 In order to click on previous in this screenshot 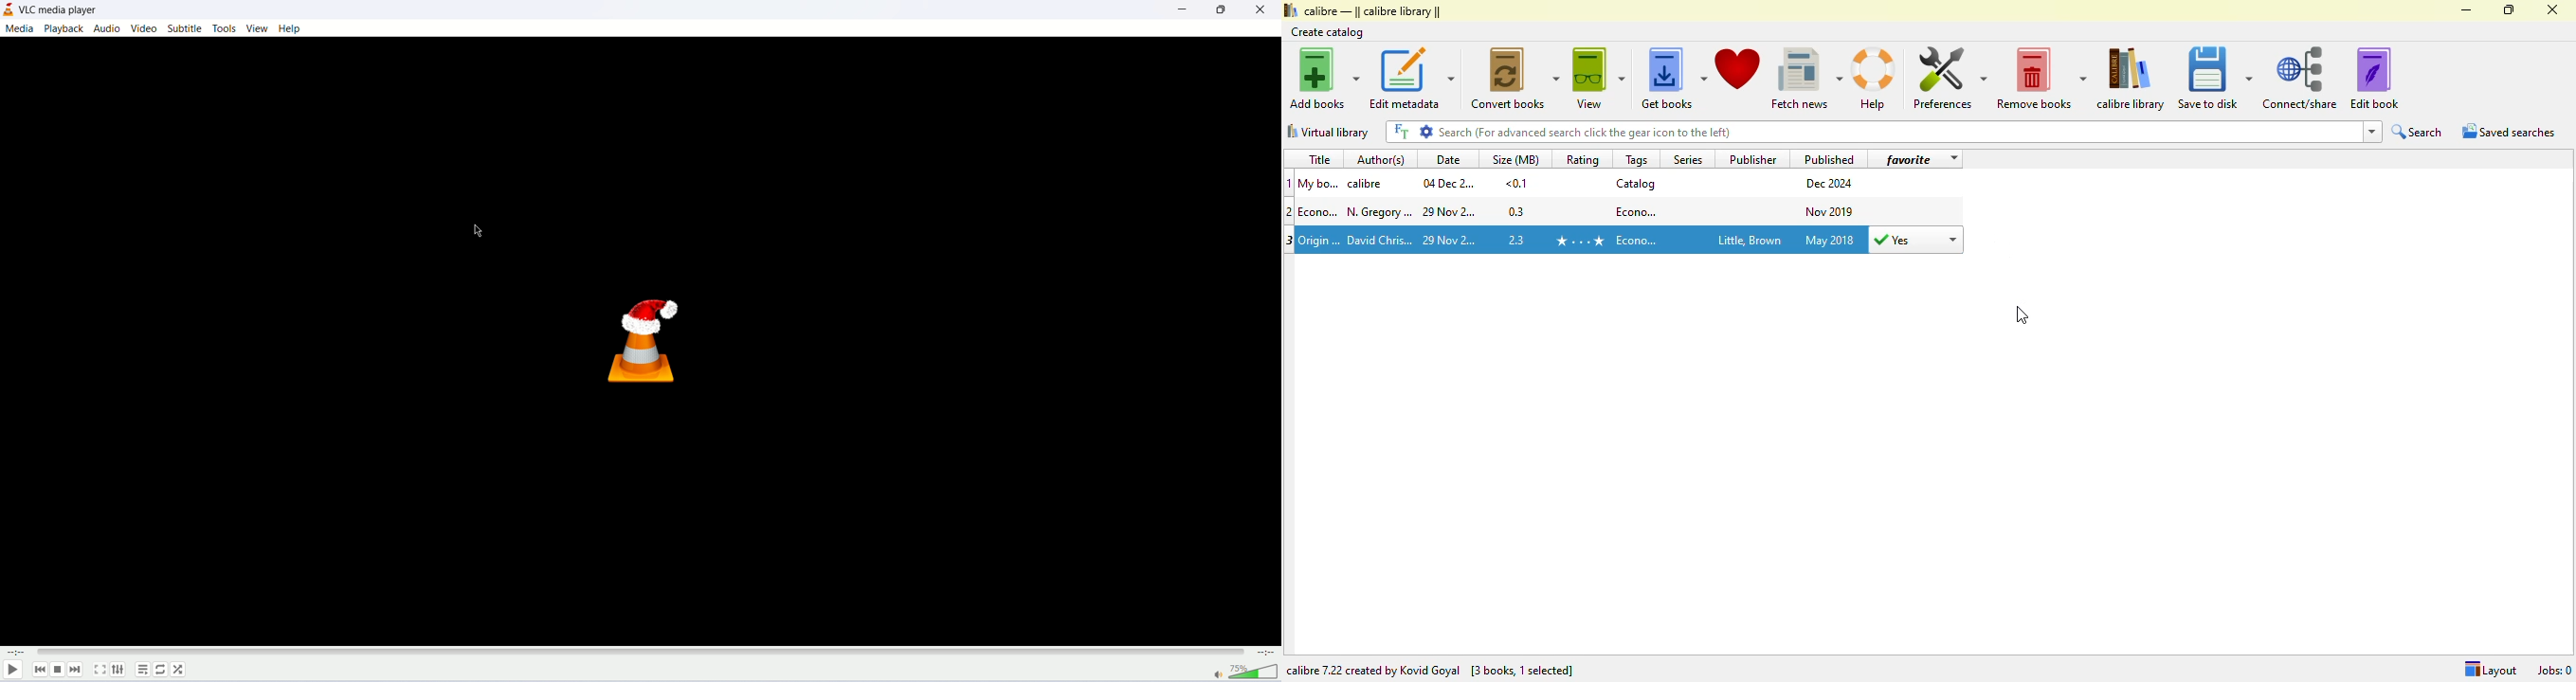, I will do `click(41, 671)`.